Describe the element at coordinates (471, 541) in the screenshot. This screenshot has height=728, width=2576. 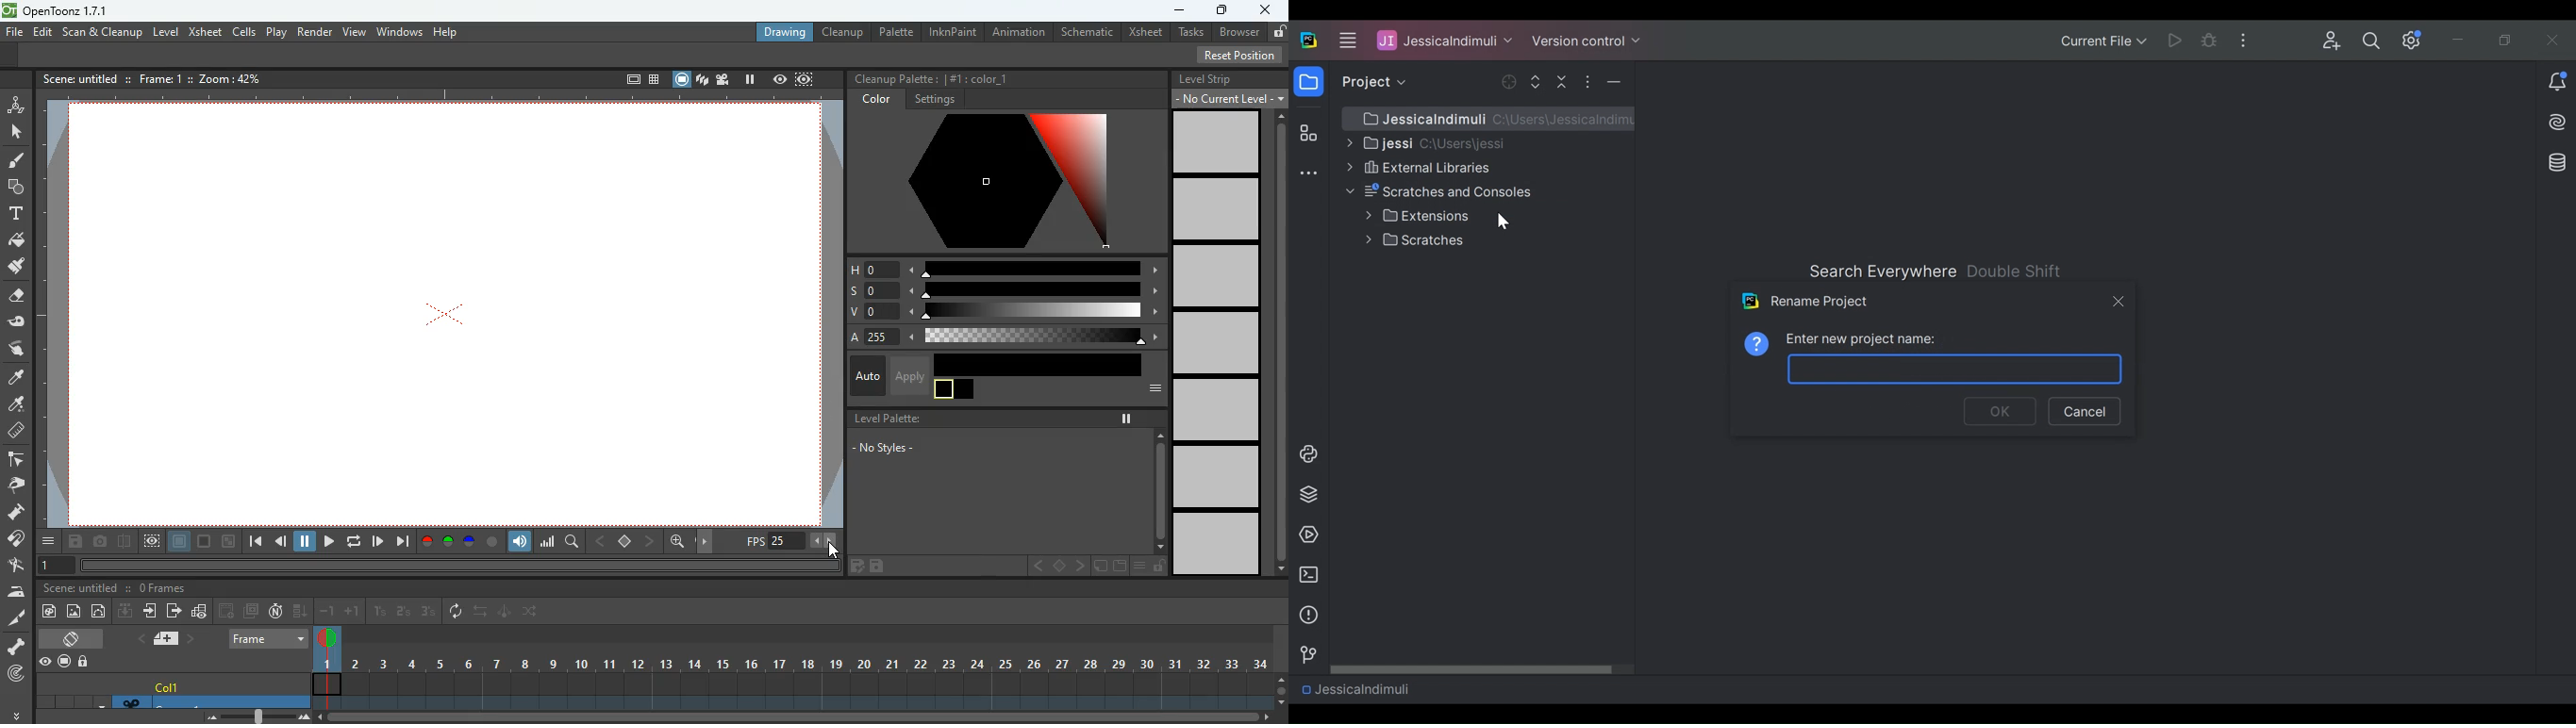
I see `blue` at that location.